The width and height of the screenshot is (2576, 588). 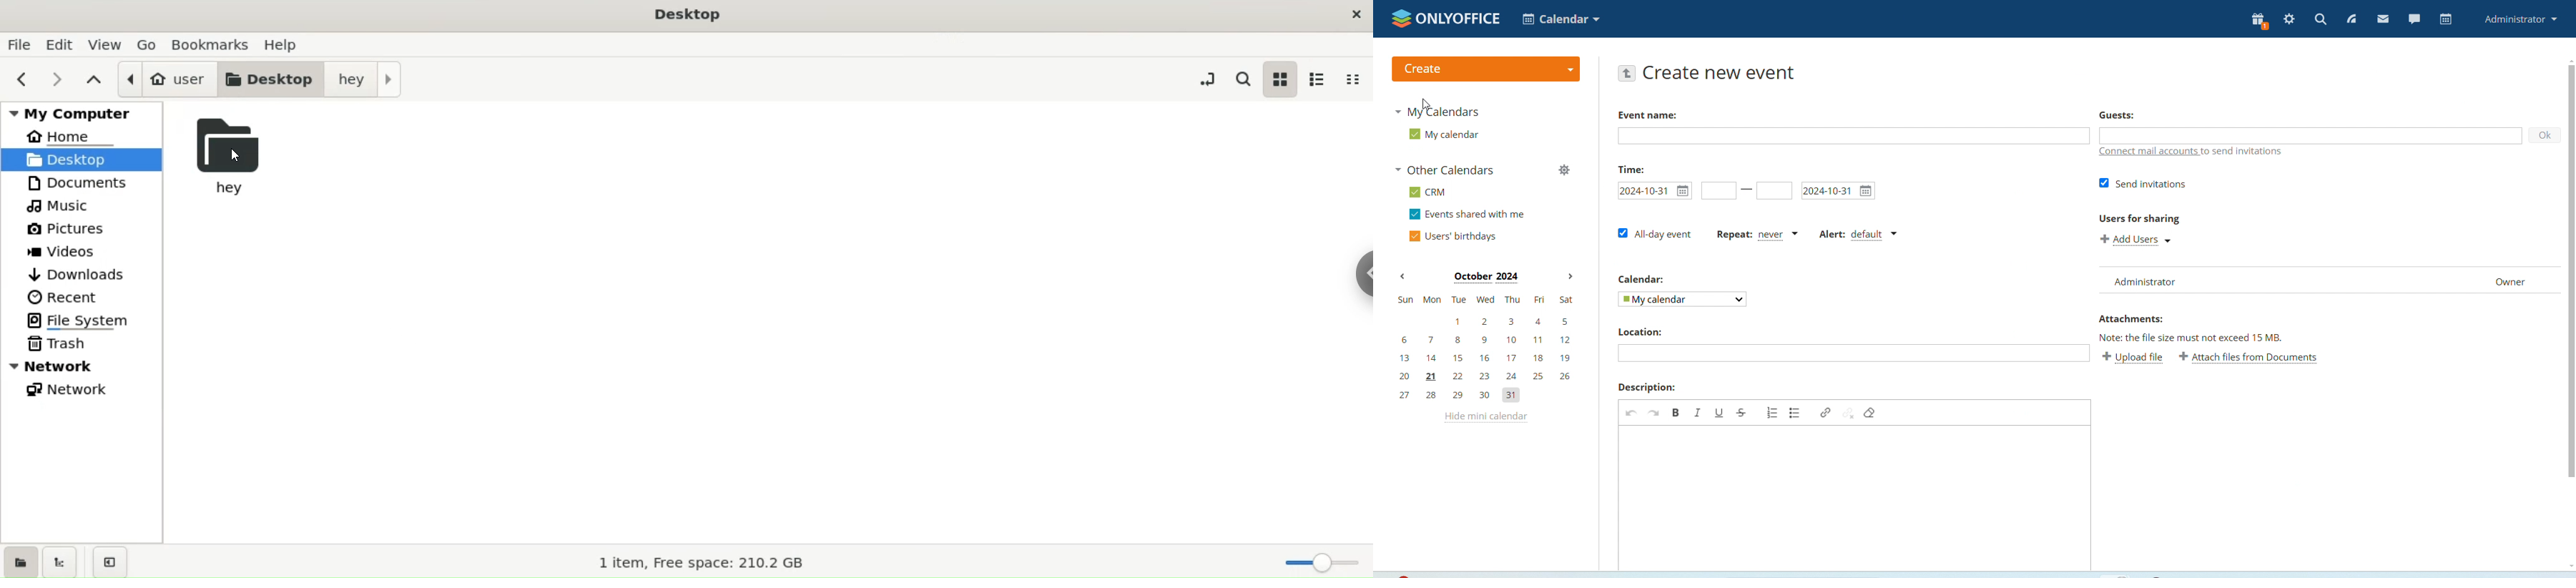 I want to click on scroll up, so click(x=2569, y=60).